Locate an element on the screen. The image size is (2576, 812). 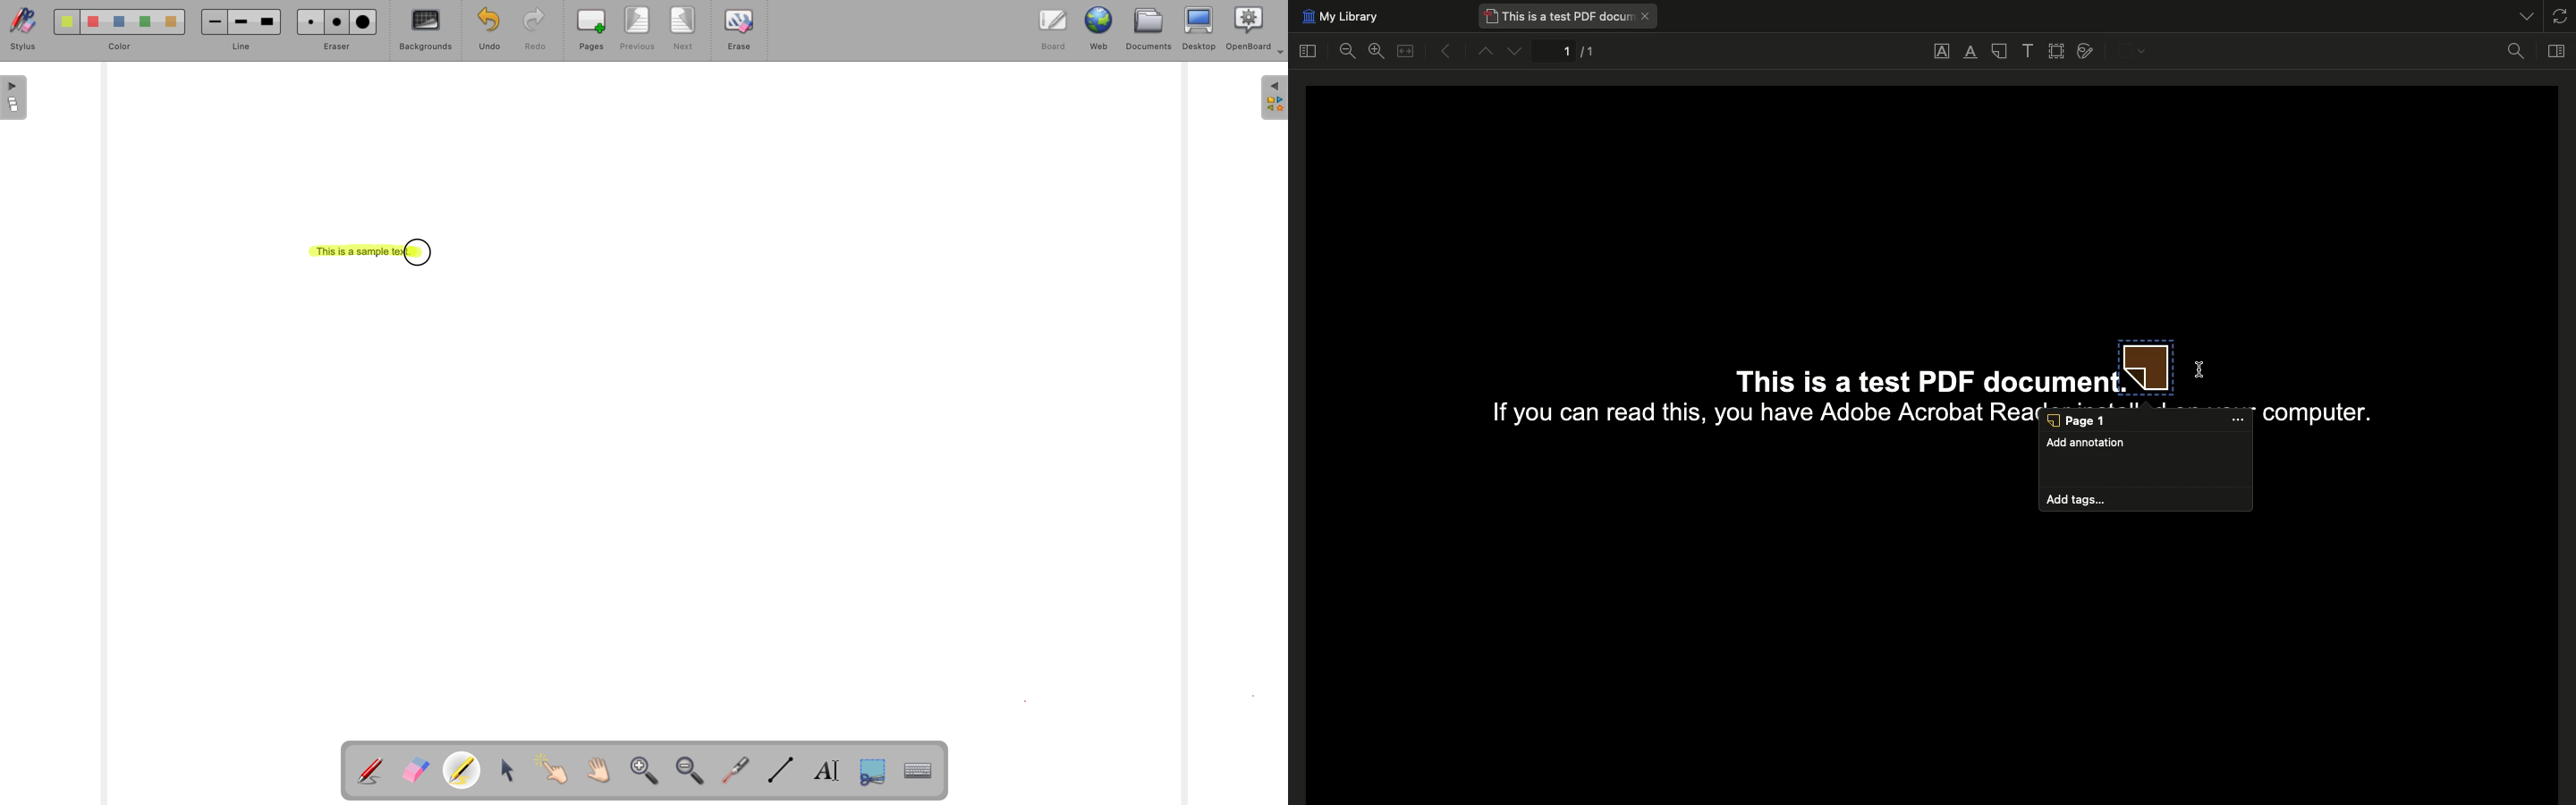
Scroll page is located at coordinates (600, 767).